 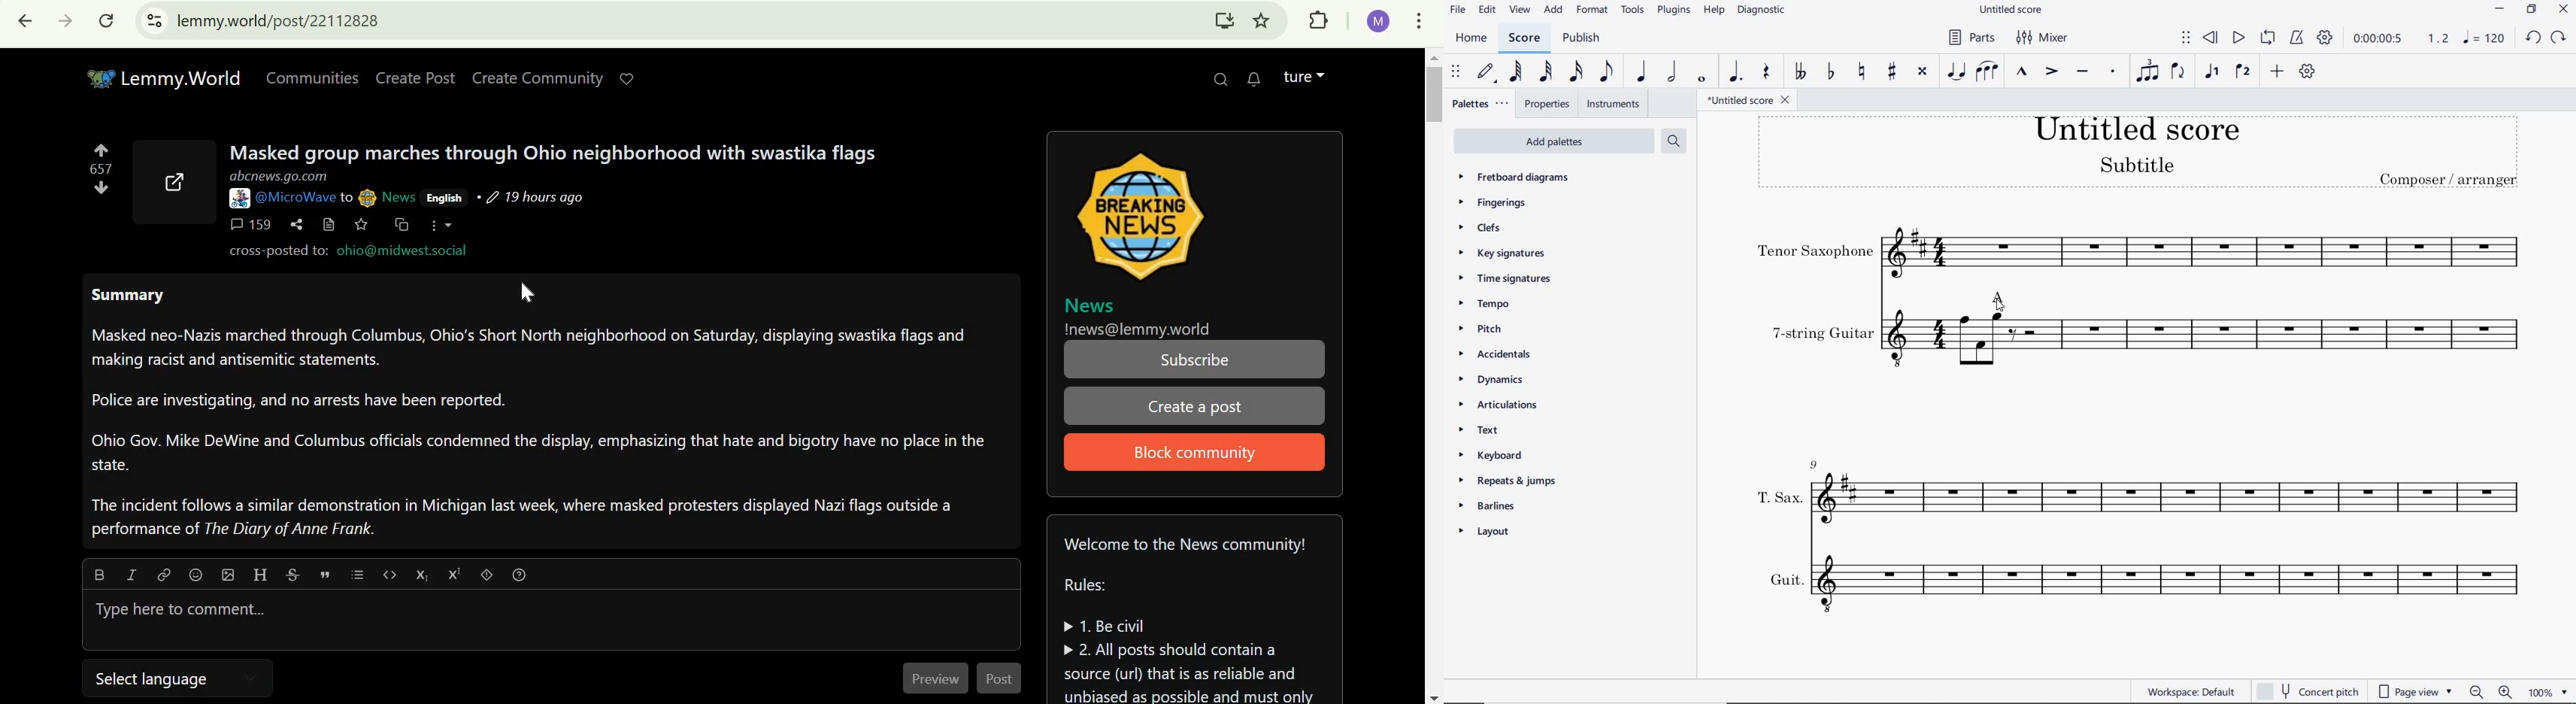 I want to click on English, so click(x=444, y=197).